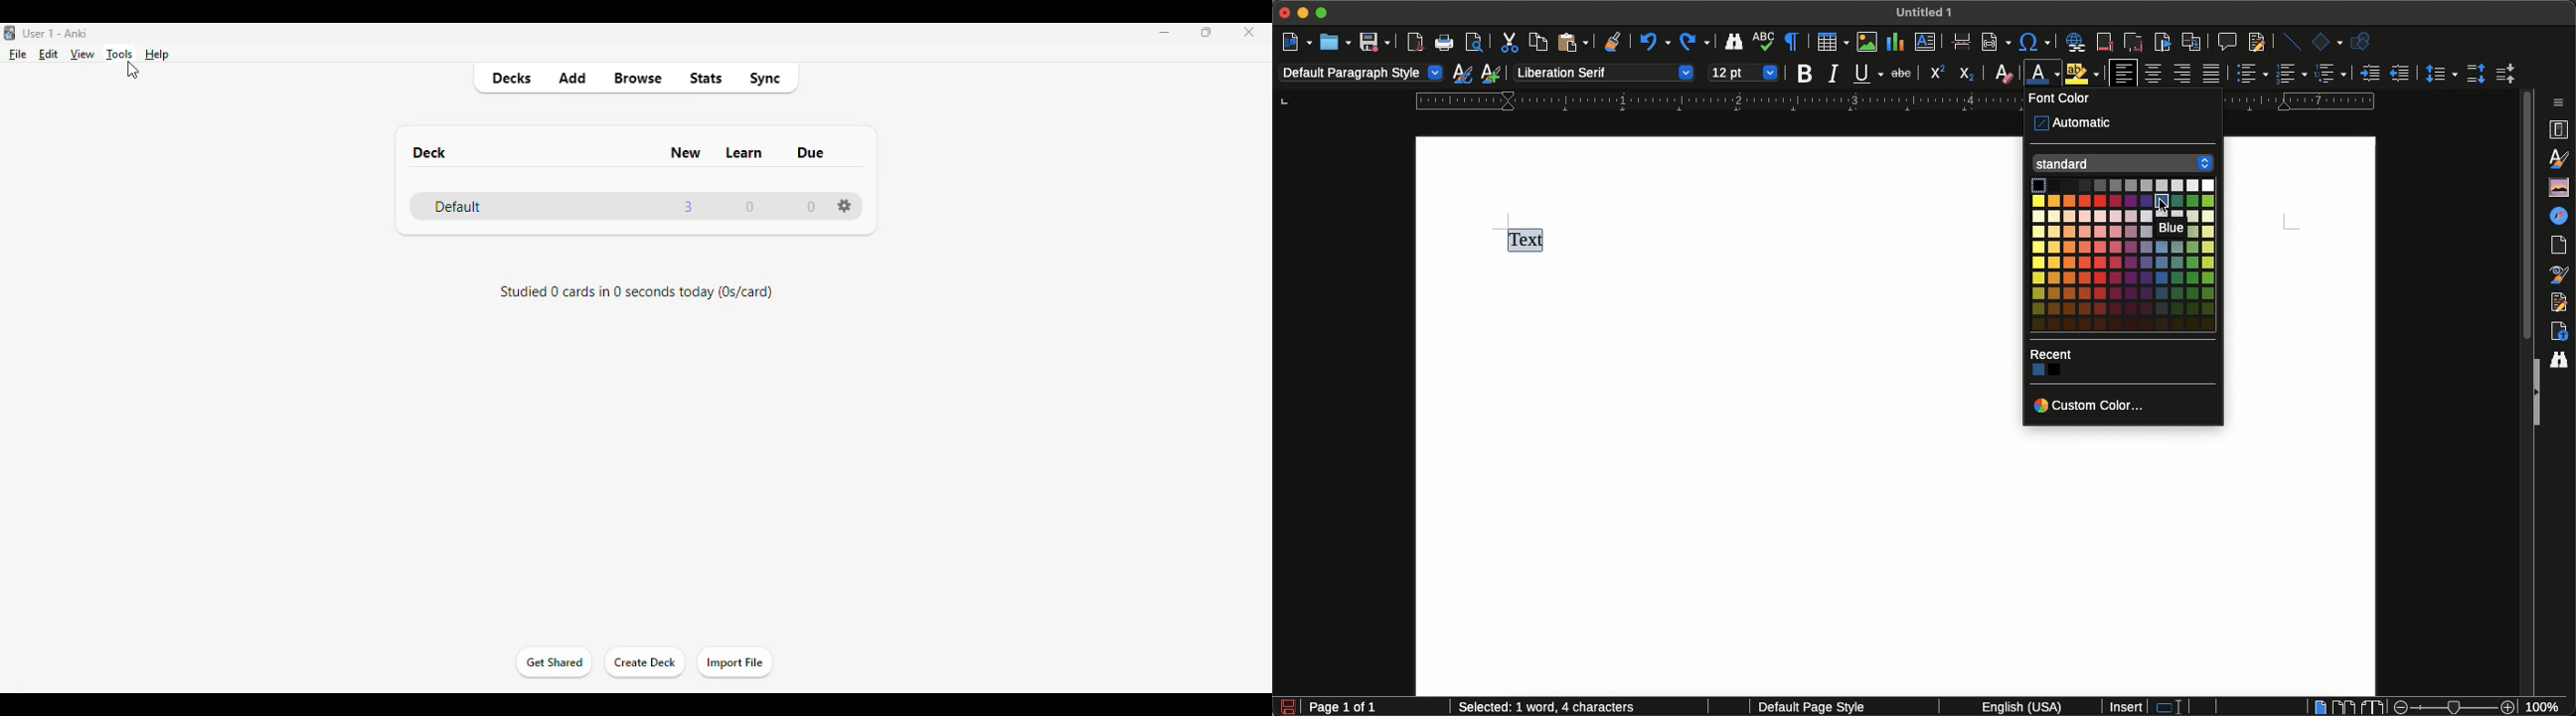 This screenshot has height=728, width=2576. Describe the element at coordinates (2561, 159) in the screenshot. I see `Styles` at that location.